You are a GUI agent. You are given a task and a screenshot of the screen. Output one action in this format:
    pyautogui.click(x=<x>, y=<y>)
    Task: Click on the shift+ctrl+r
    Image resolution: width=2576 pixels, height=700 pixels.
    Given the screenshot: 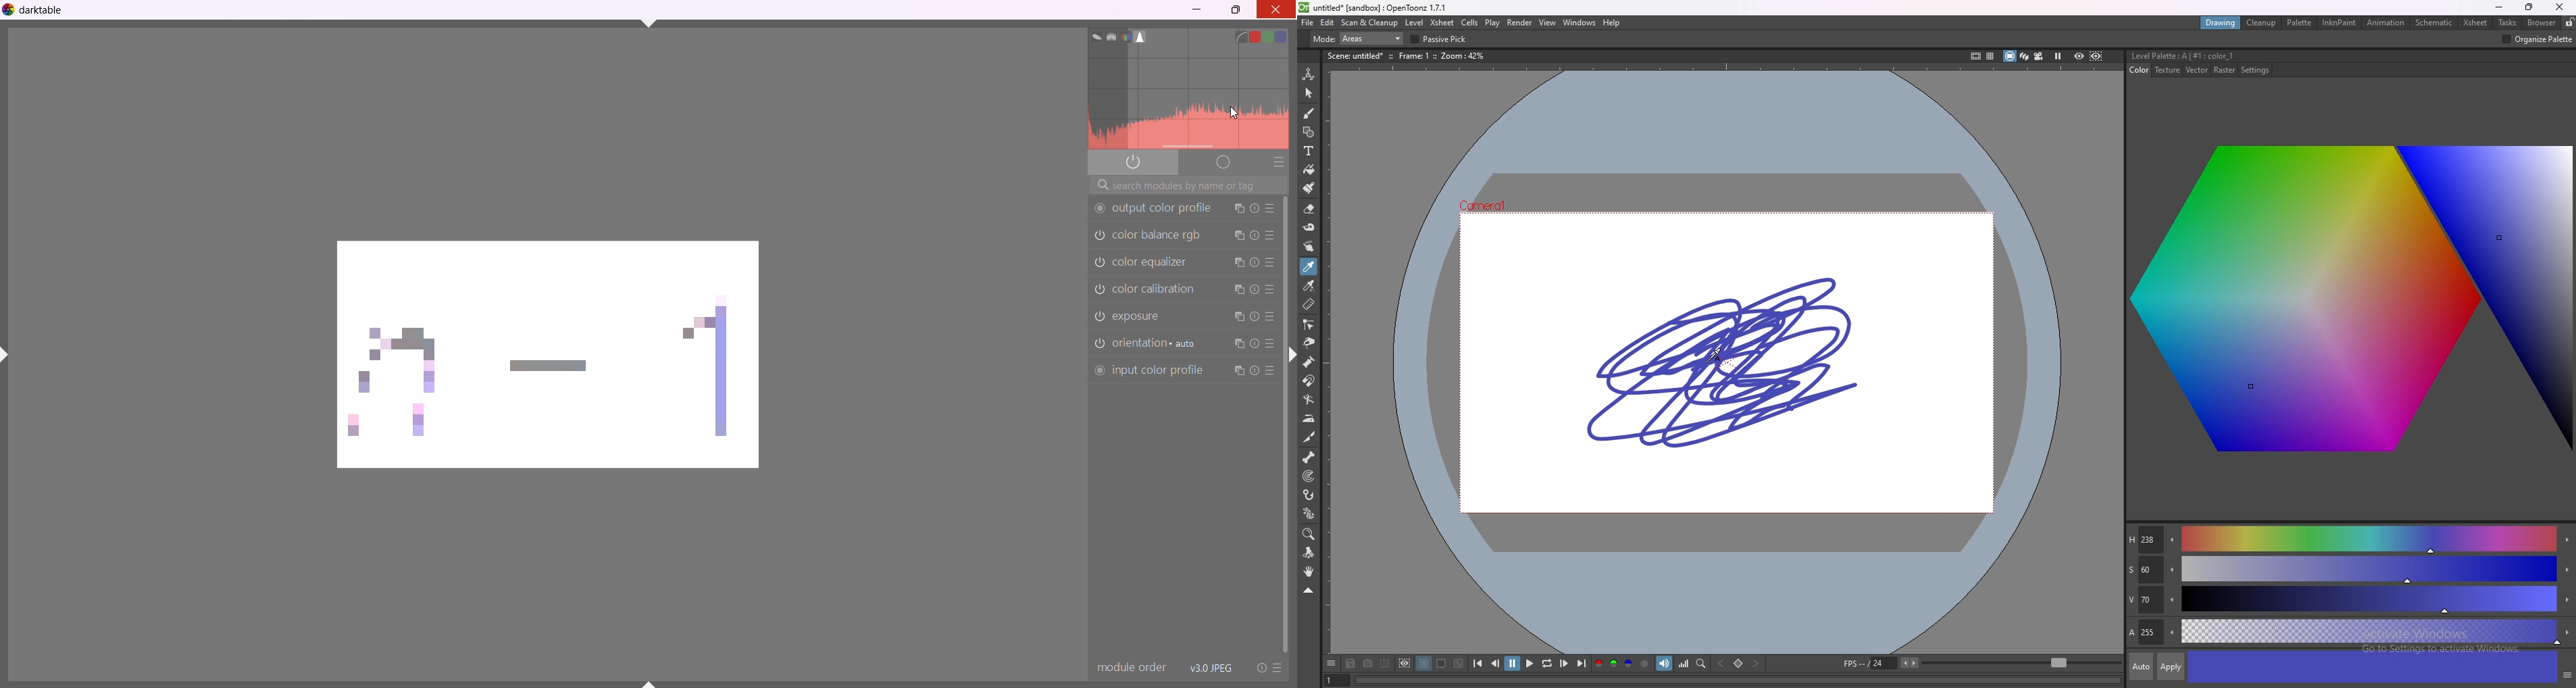 What is the action you would take?
    pyautogui.click(x=1291, y=359)
    